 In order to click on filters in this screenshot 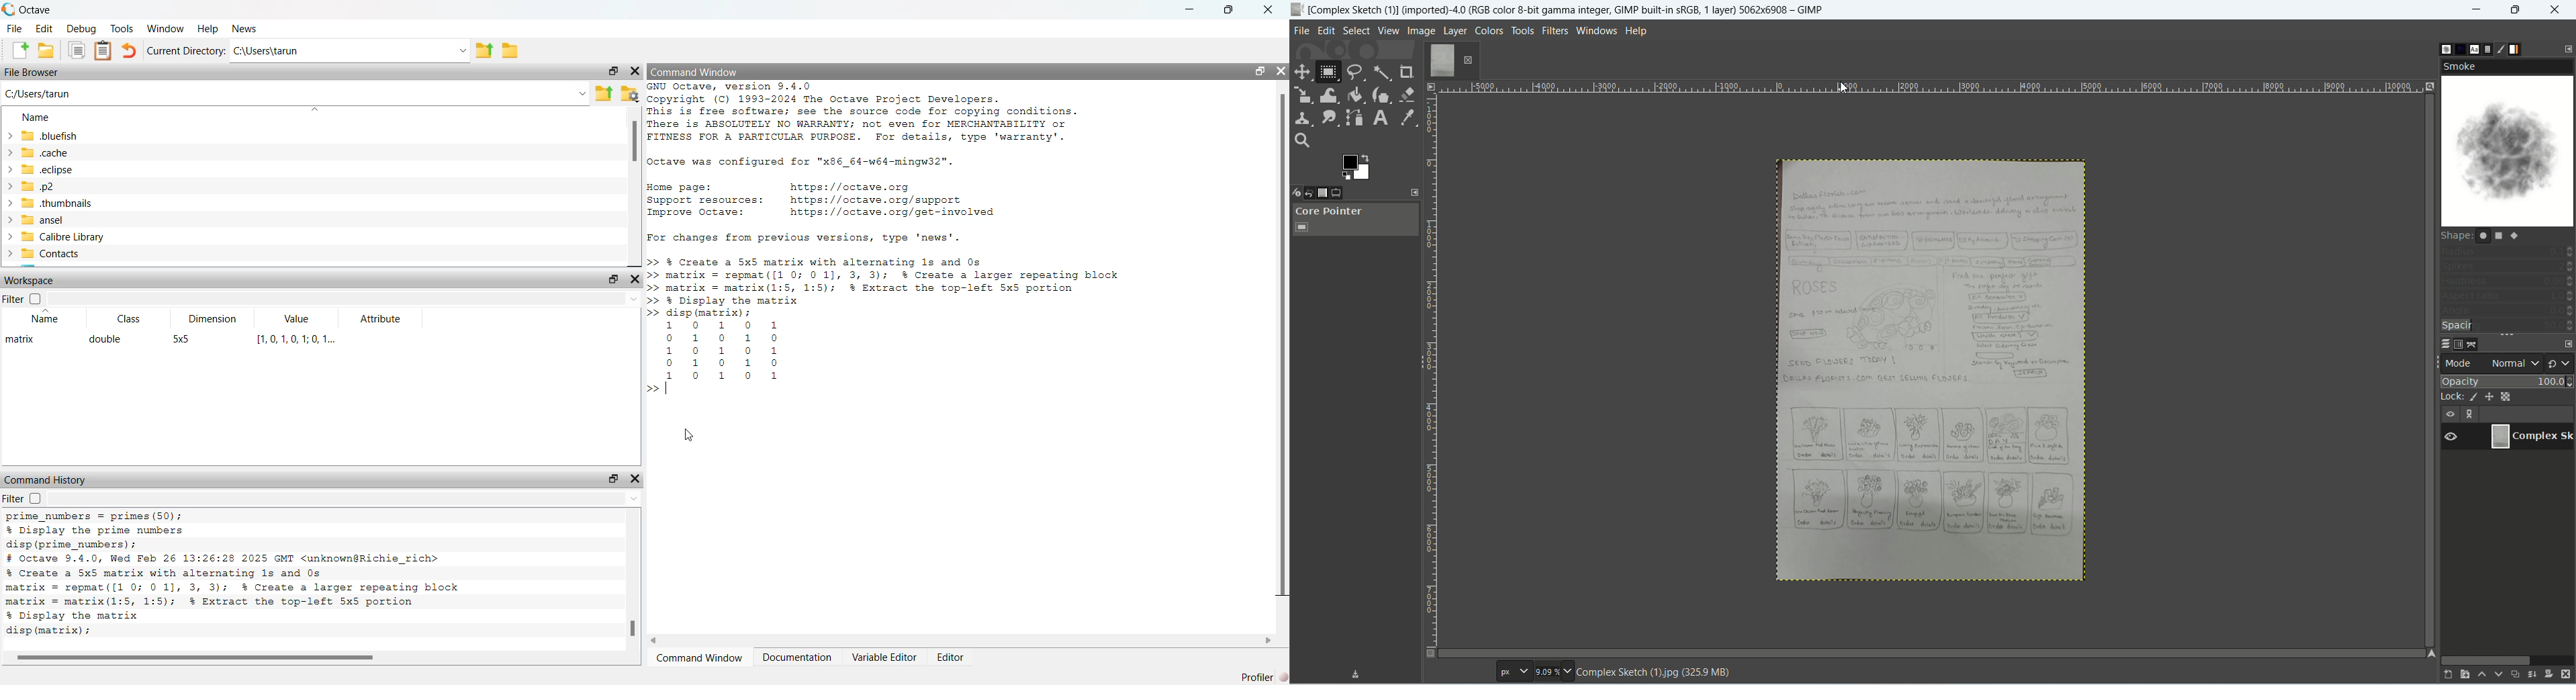, I will do `click(1556, 30)`.